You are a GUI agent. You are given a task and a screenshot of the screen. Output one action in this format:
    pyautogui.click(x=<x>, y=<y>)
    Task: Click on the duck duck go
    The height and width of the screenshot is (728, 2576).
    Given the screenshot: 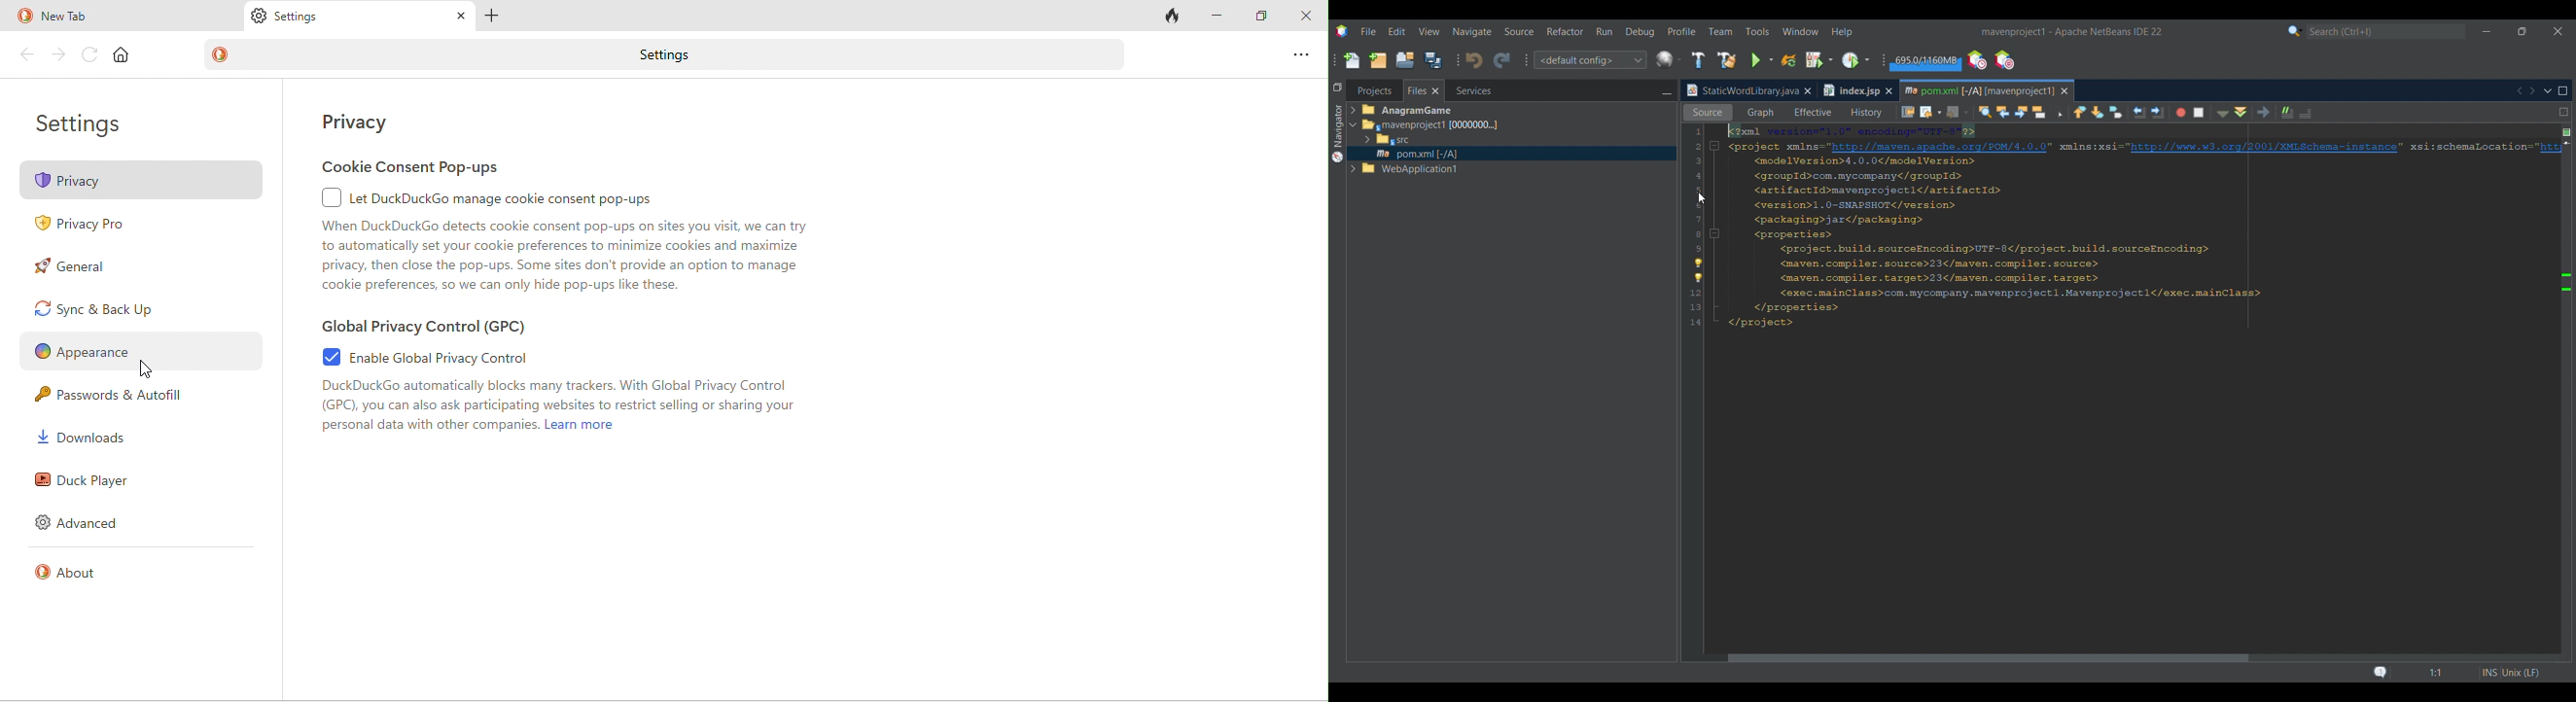 What is the action you would take?
    pyautogui.click(x=23, y=17)
    